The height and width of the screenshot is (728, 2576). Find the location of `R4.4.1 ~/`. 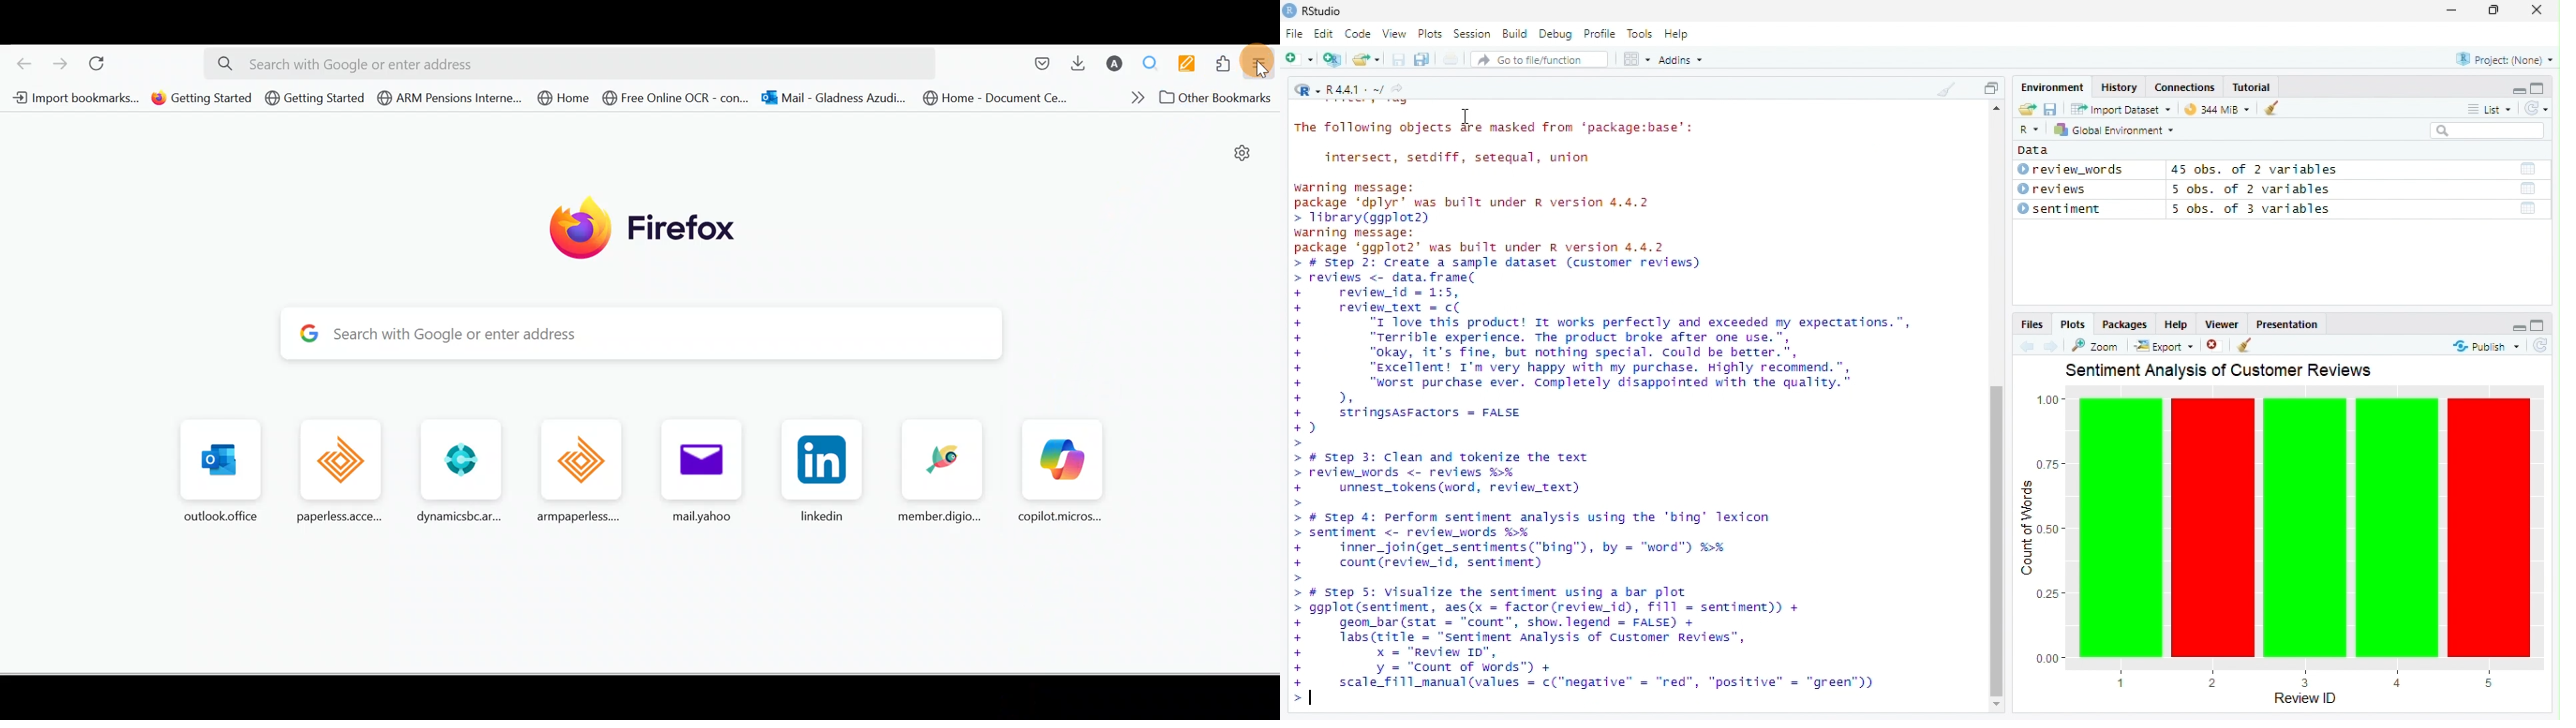

R4.4.1 ~/ is located at coordinates (1357, 91).